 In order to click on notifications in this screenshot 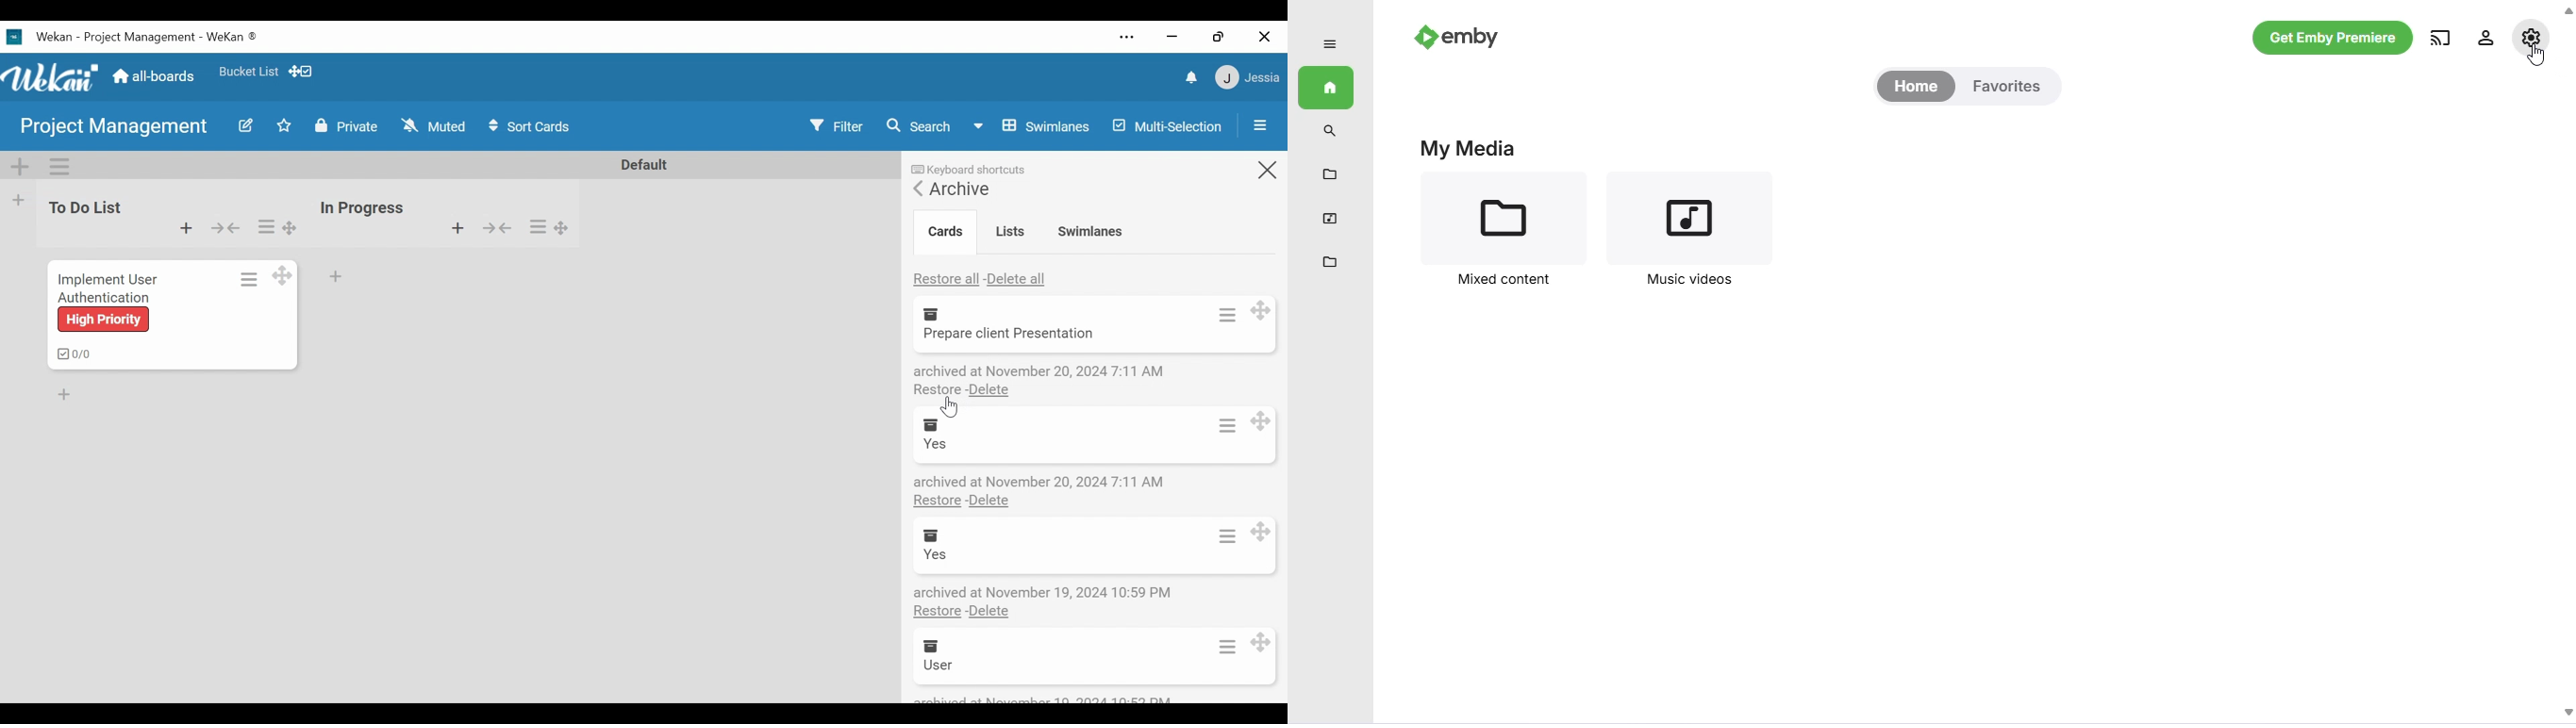, I will do `click(1193, 78)`.